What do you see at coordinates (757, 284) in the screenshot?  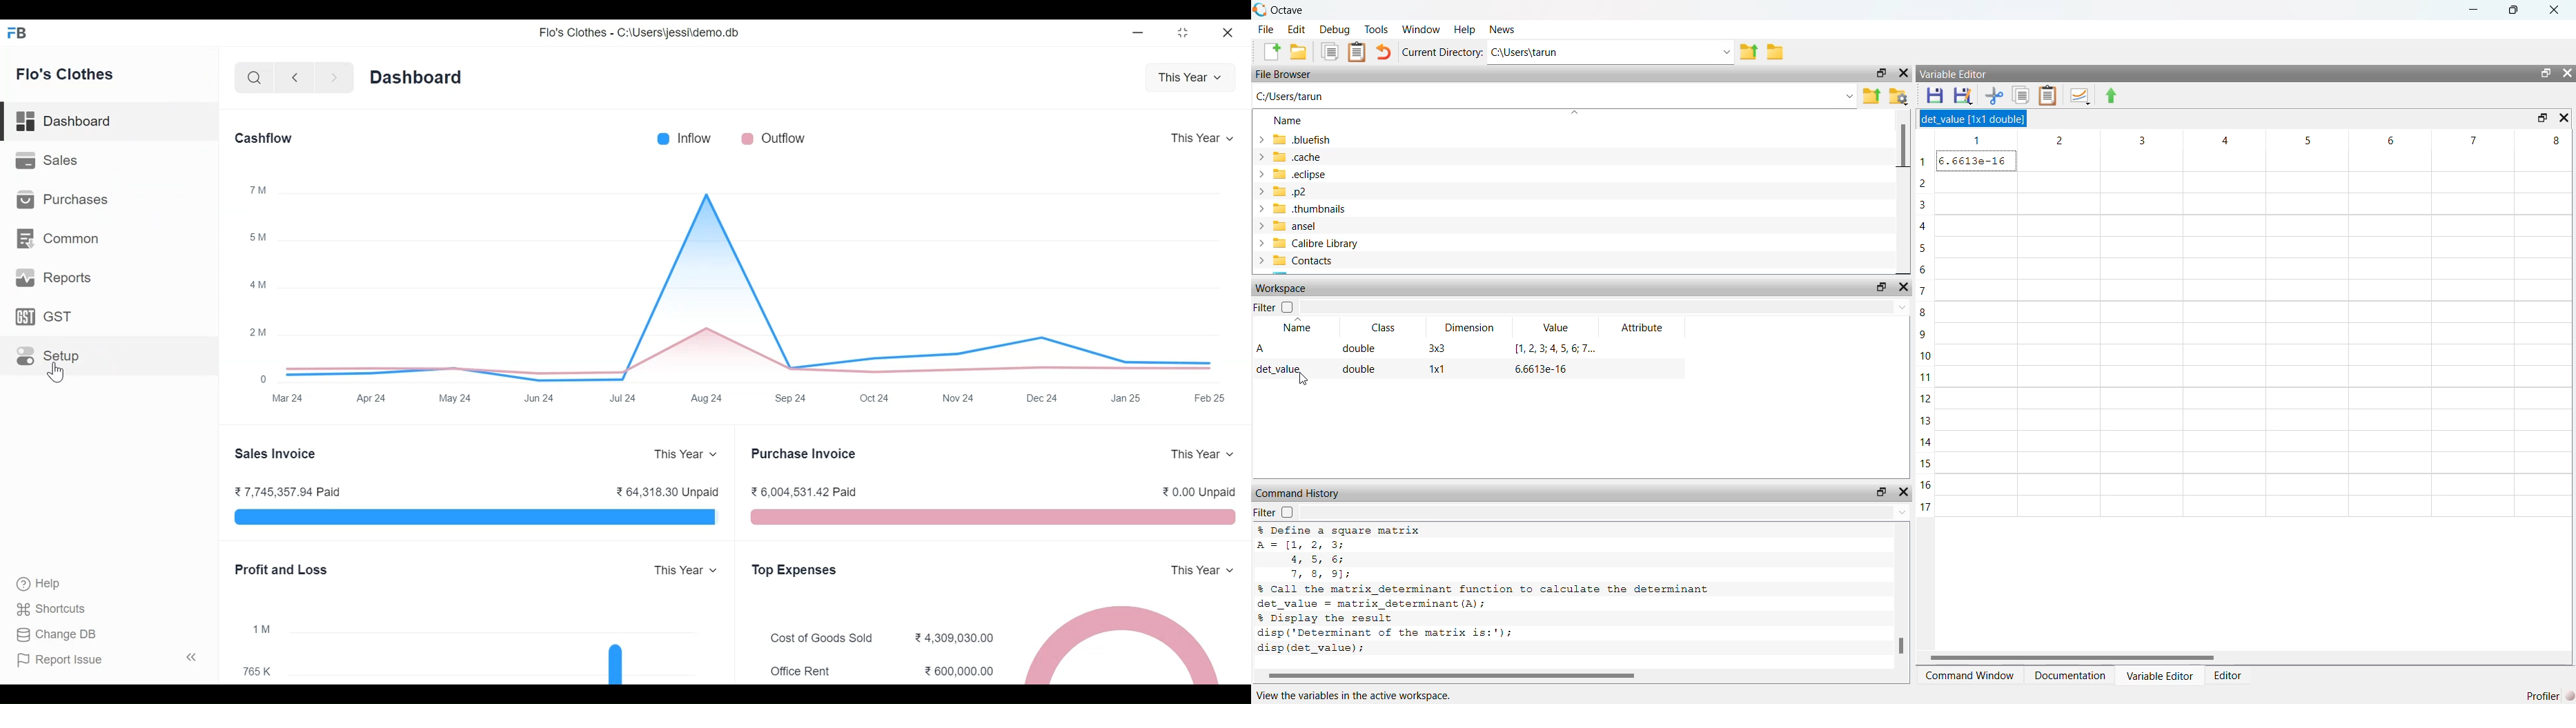 I see `The Cashflow chart shows the total amount of money being transferred into and out of Flo's Clothes company over a year` at bounding box center [757, 284].